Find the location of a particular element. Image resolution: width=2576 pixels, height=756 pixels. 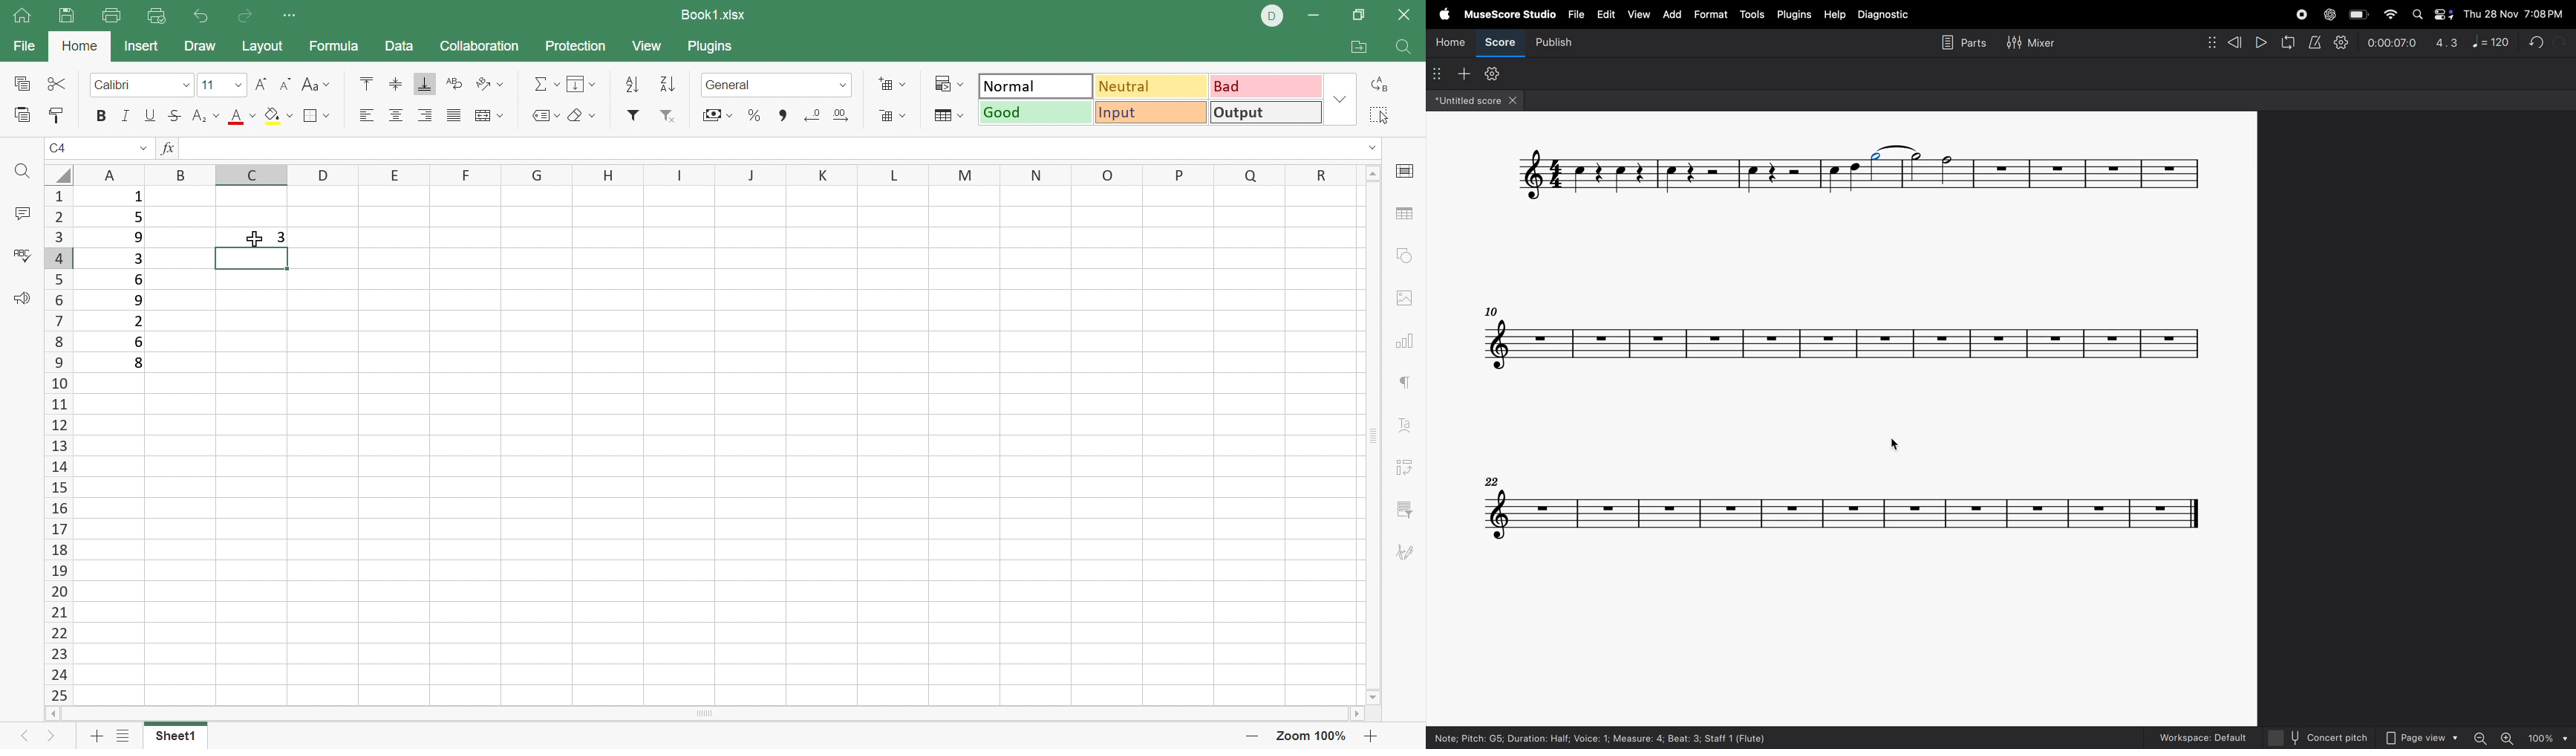

Align bottom is located at coordinates (428, 84).